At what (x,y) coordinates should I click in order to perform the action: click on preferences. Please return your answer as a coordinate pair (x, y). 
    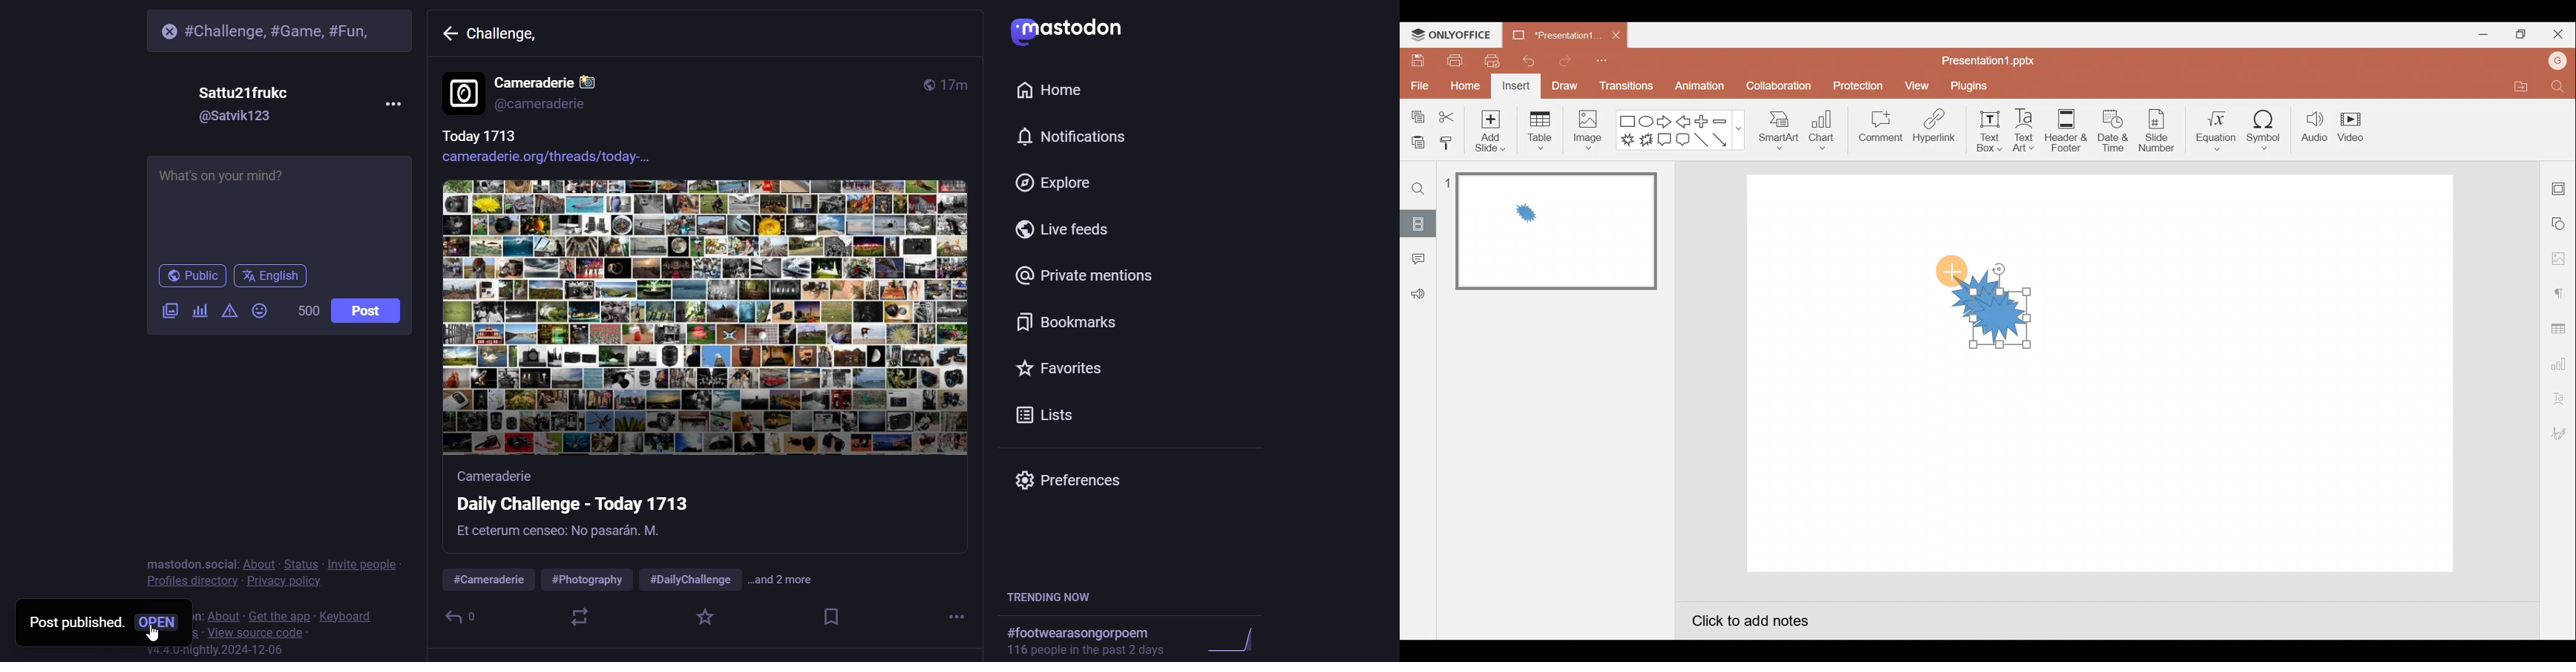
    Looking at the image, I should click on (1076, 479).